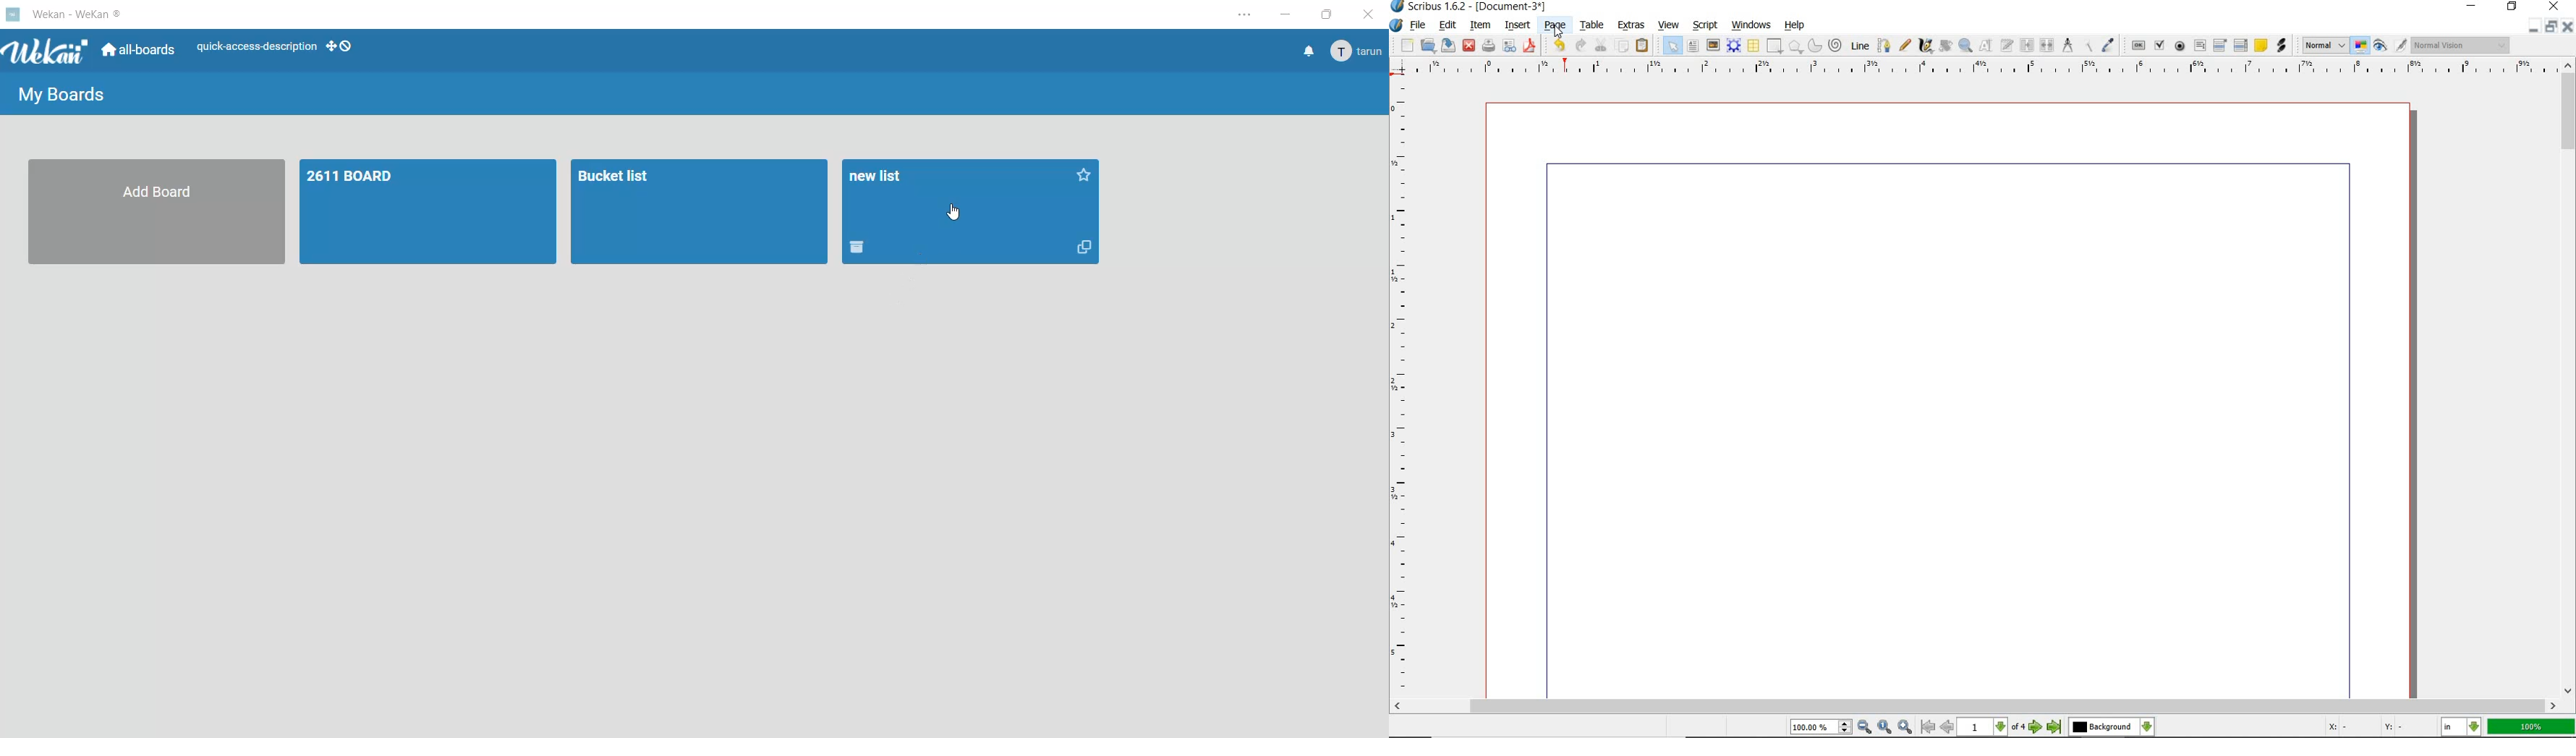  I want to click on Zoom In, so click(1905, 727).